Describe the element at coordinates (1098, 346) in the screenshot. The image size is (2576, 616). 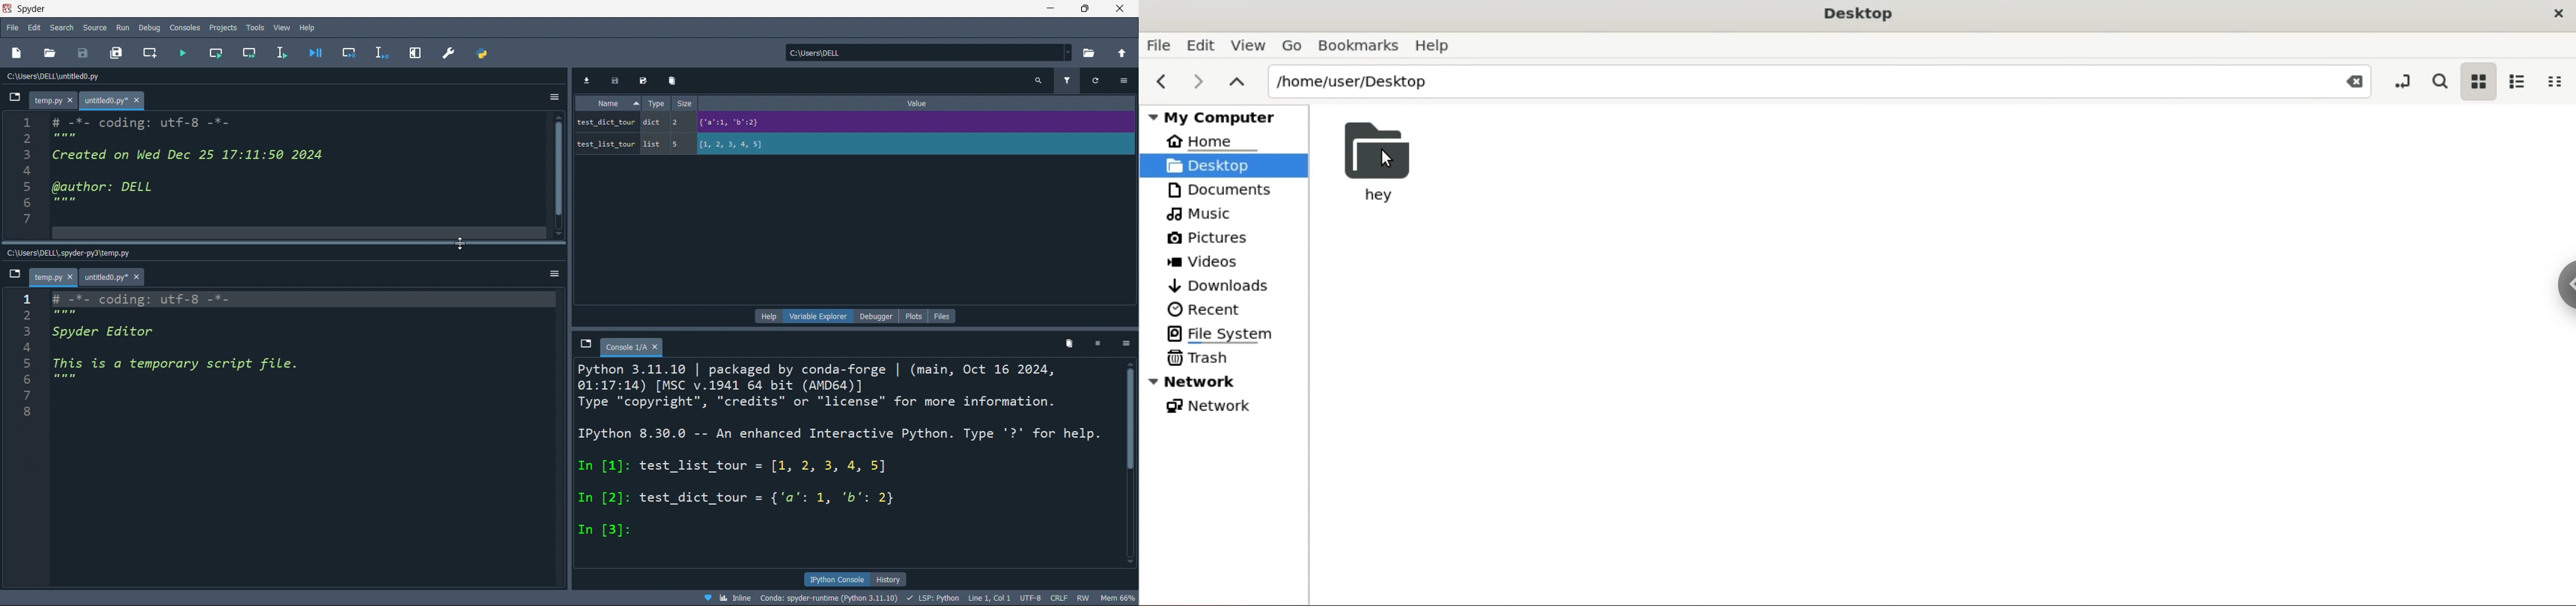
I see `close kernel` at that location.